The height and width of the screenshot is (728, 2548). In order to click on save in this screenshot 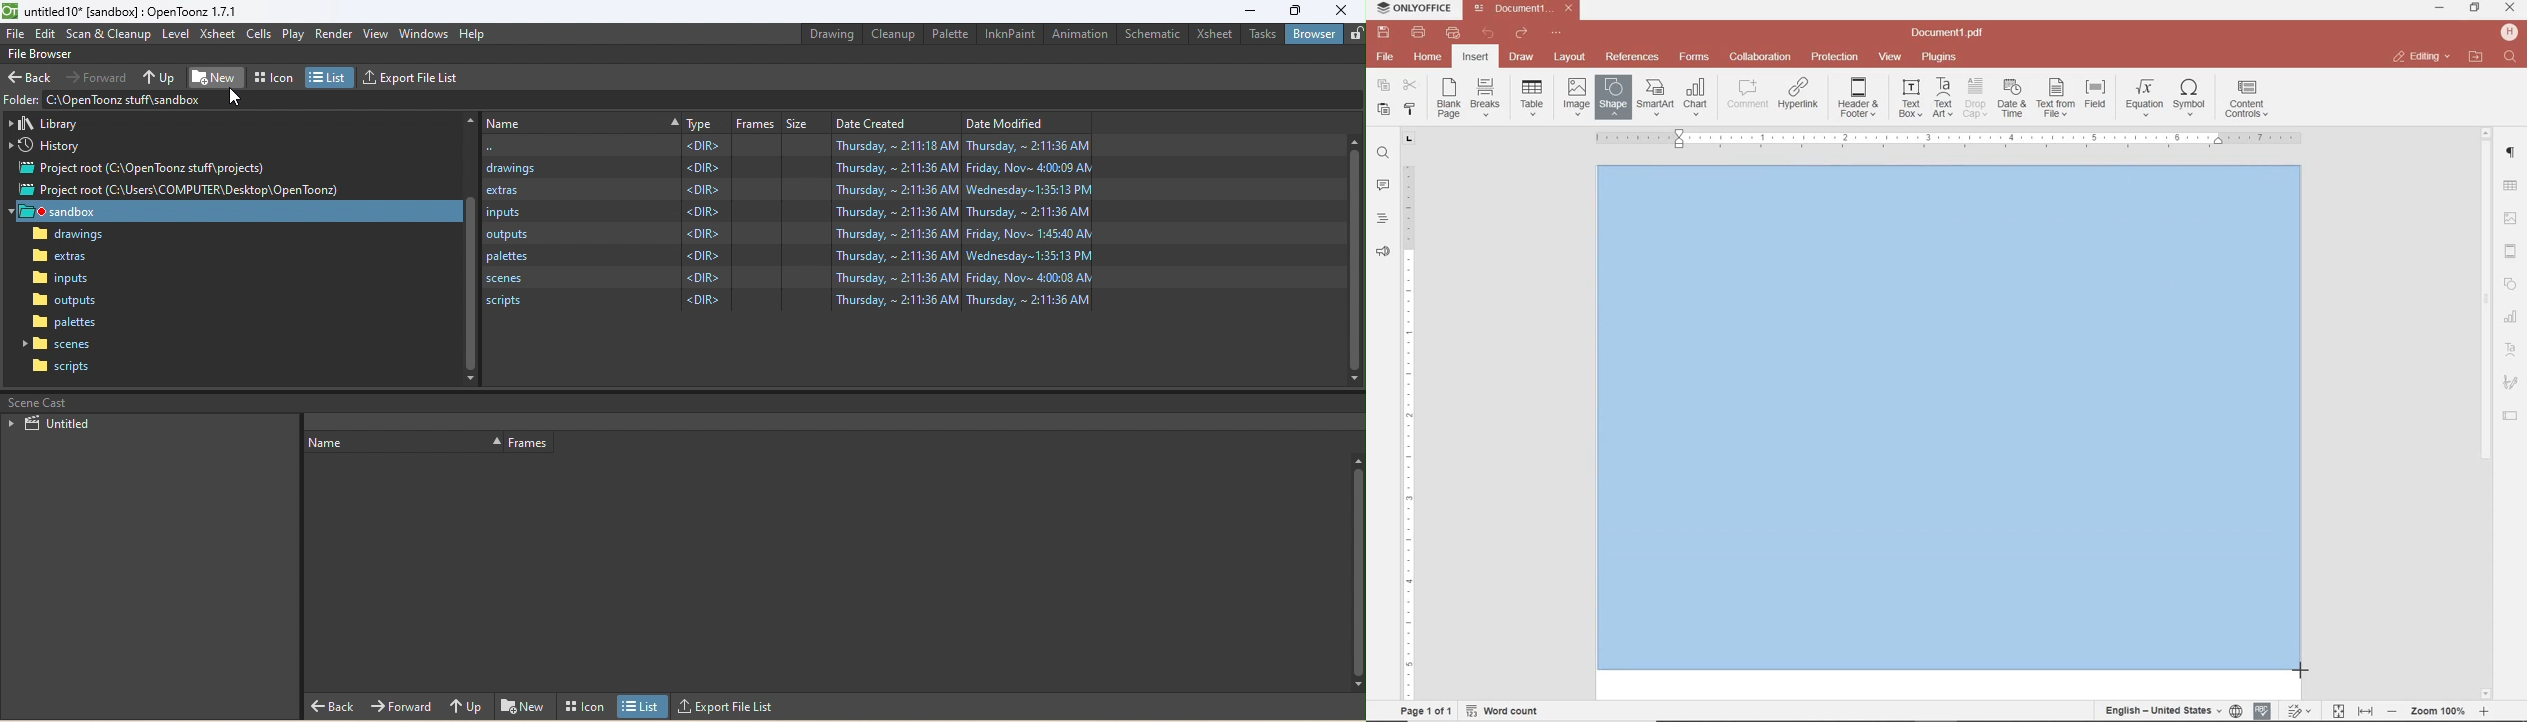, I will do `click(1382, 33)`.